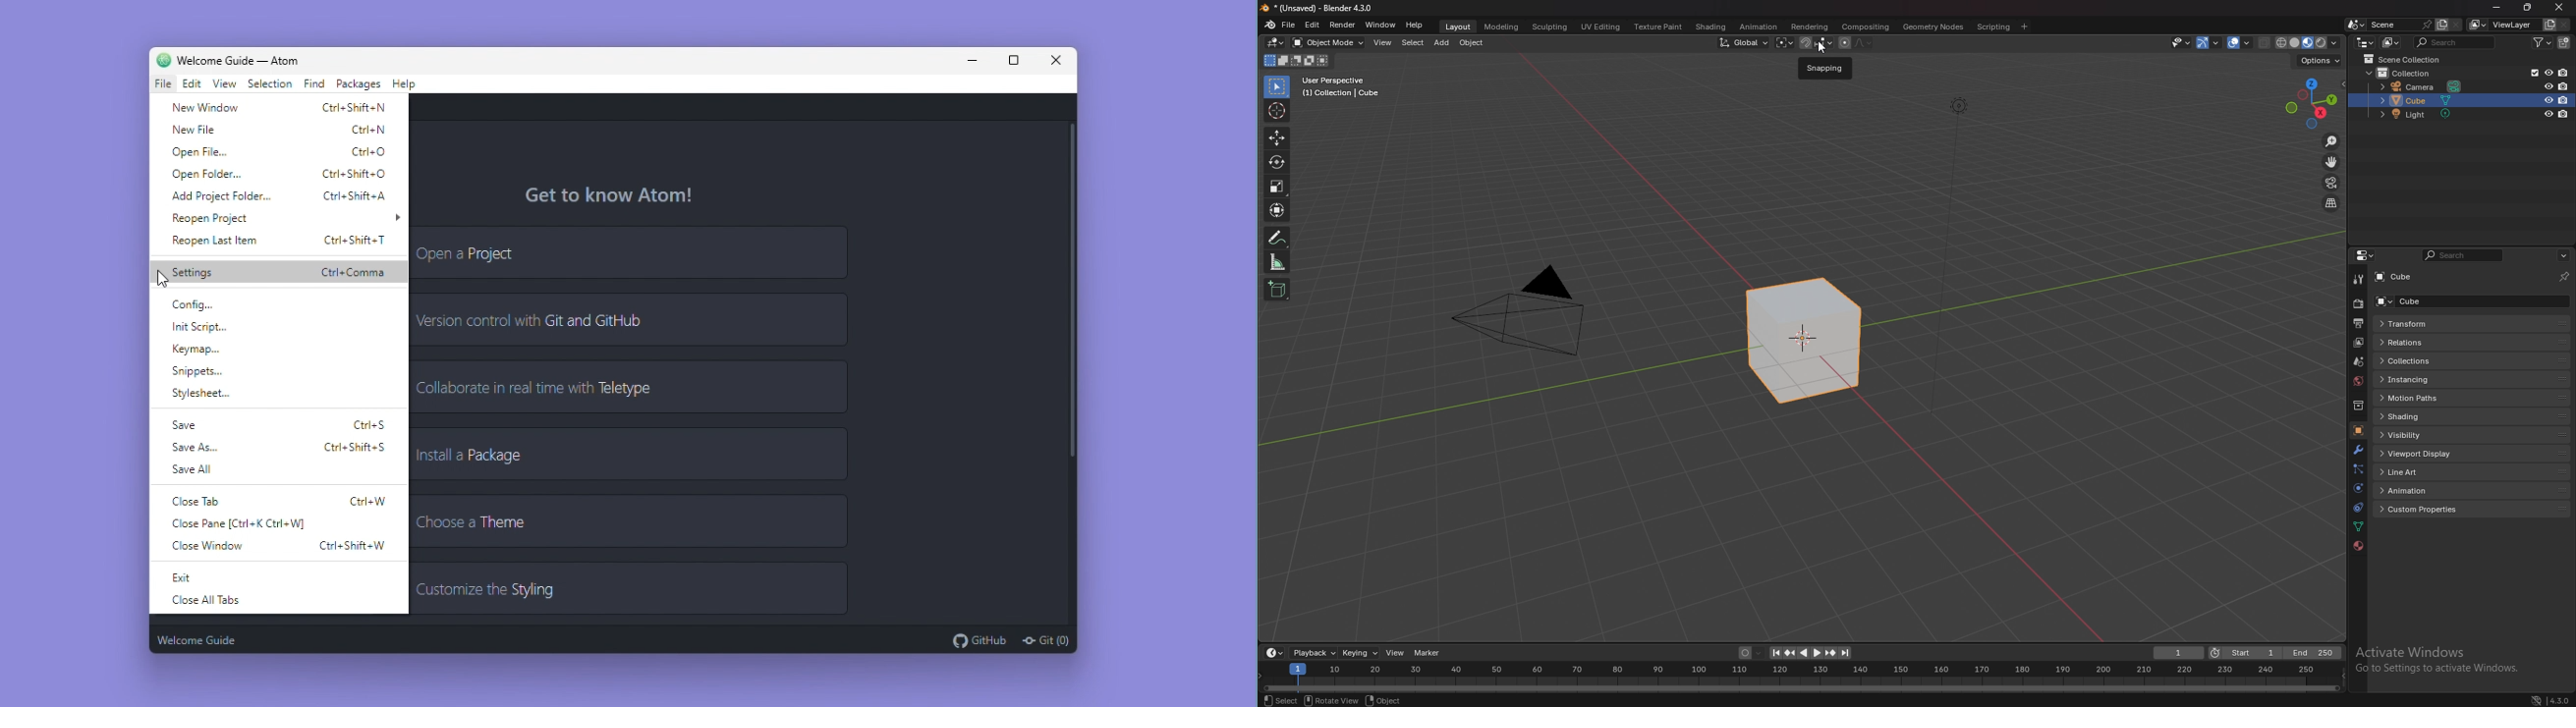 Image resolution: width=2576 pixels, height=728 pixels. I want to click on view, so click(1383, 44).